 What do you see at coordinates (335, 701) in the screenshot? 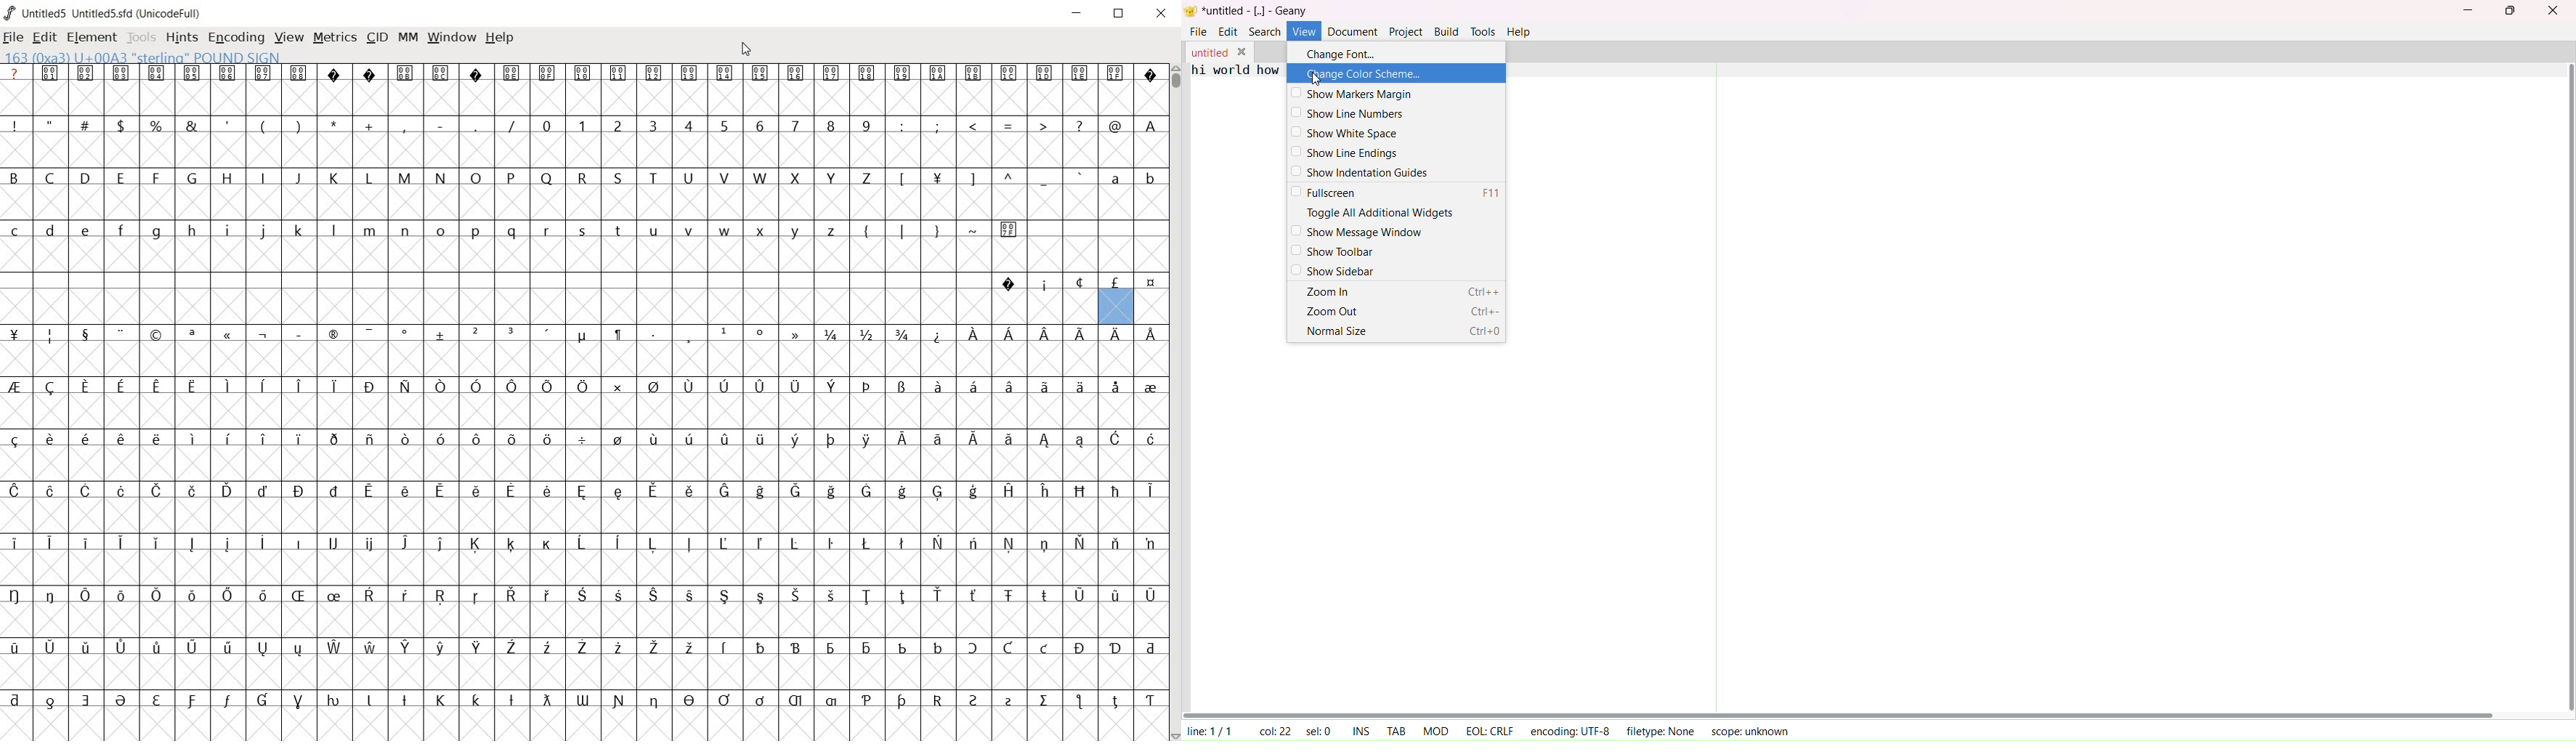
I see `Symbol` at bounding box center [335, 701].